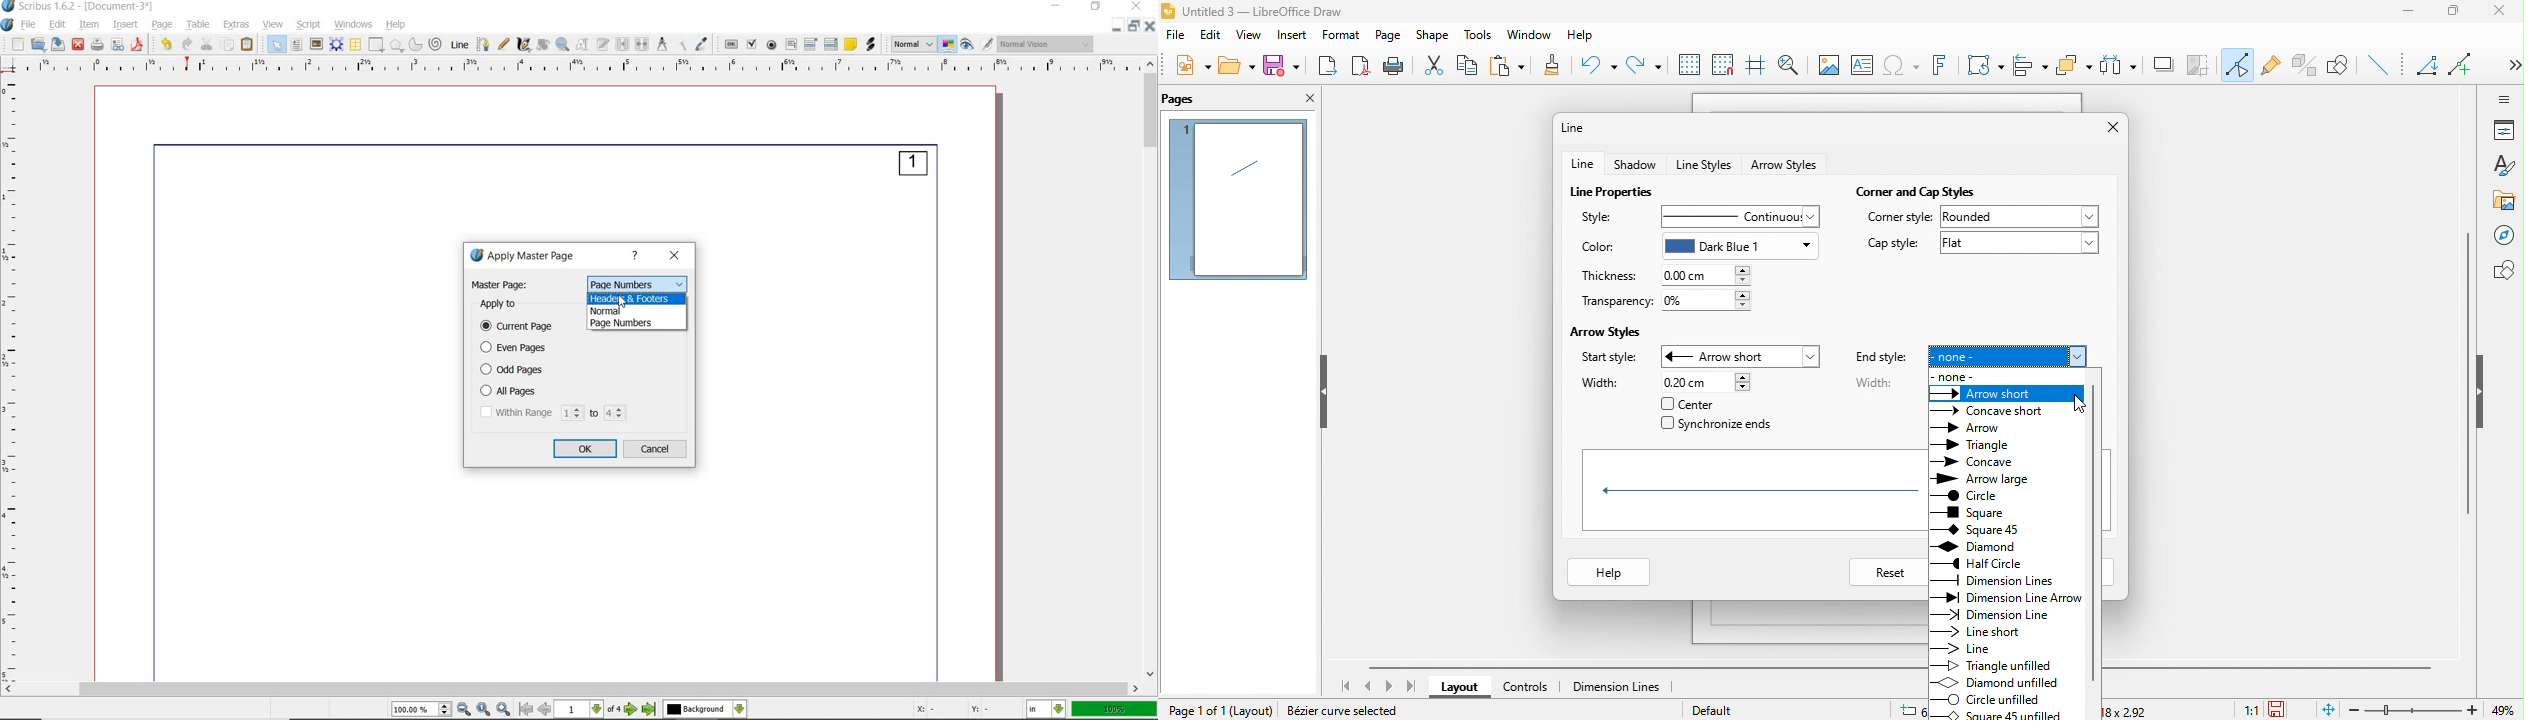 Image resolution: width=2548 pixels, height=728 pixels. I want to click on zoom to 100%, so click(486, 709).